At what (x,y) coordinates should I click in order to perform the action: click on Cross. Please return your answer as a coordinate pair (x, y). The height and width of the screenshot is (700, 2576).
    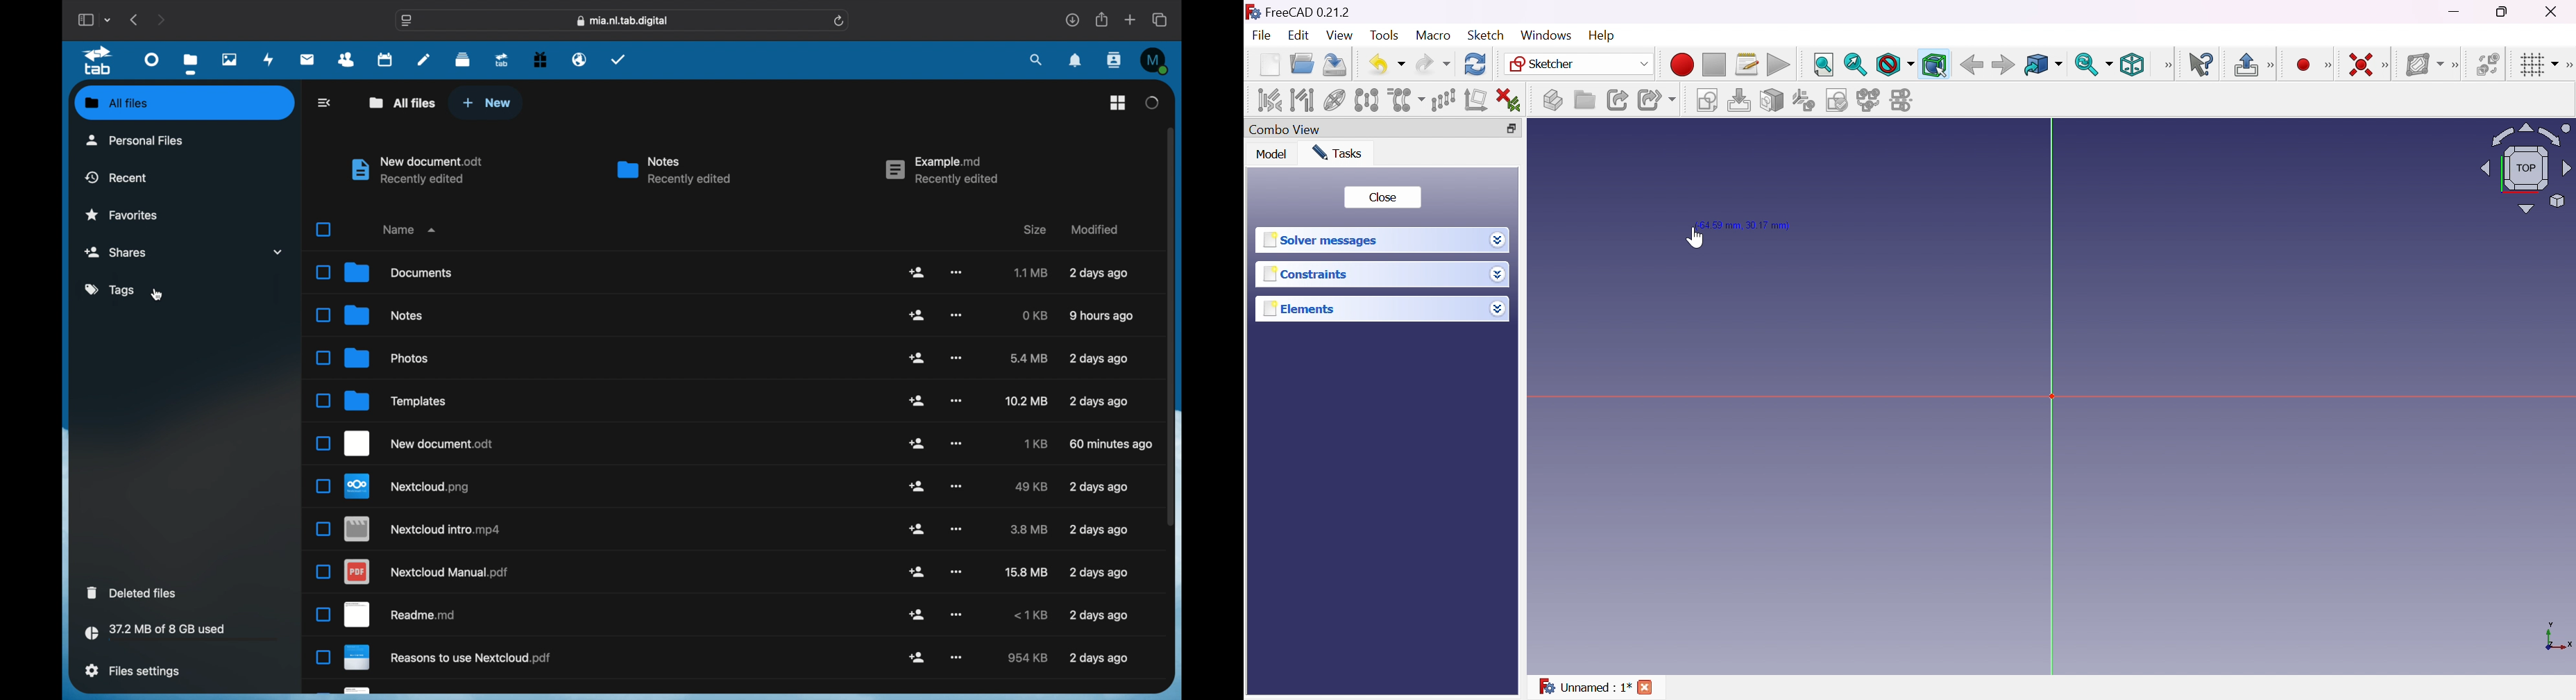
    Looking at the image, I should click on (1644, 687).